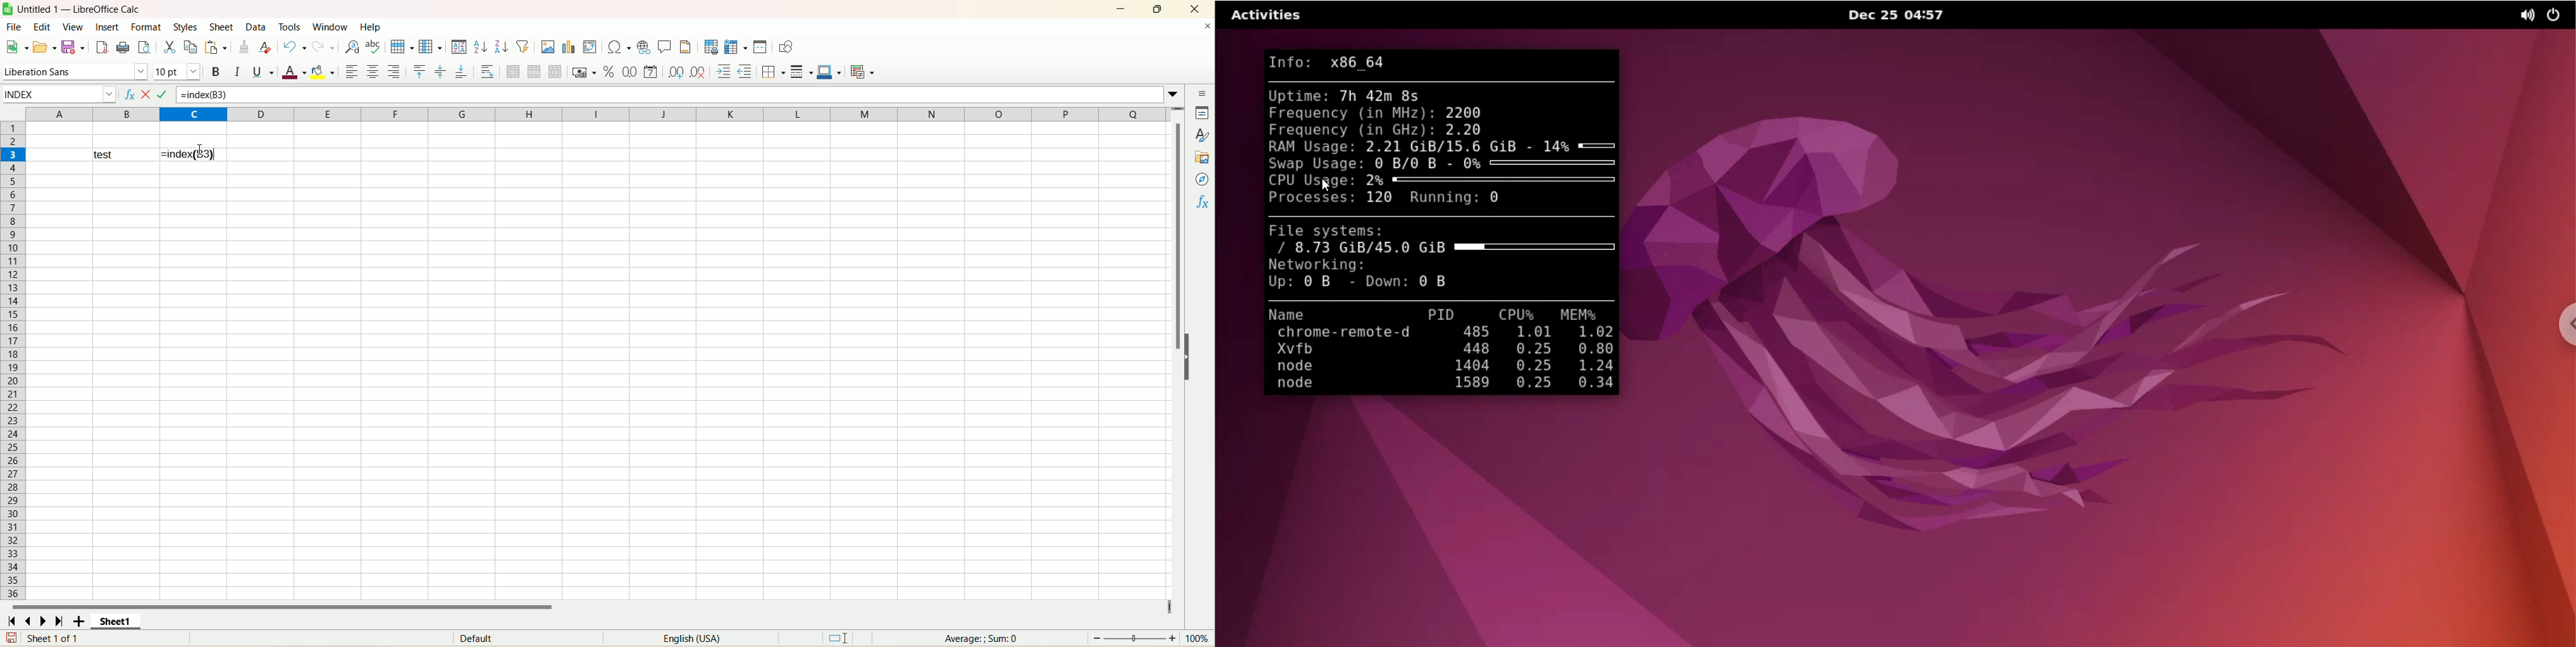 Image resolution: width=2576 pixels, height=672 pixels. I want to click on select function, so click(149, 95).